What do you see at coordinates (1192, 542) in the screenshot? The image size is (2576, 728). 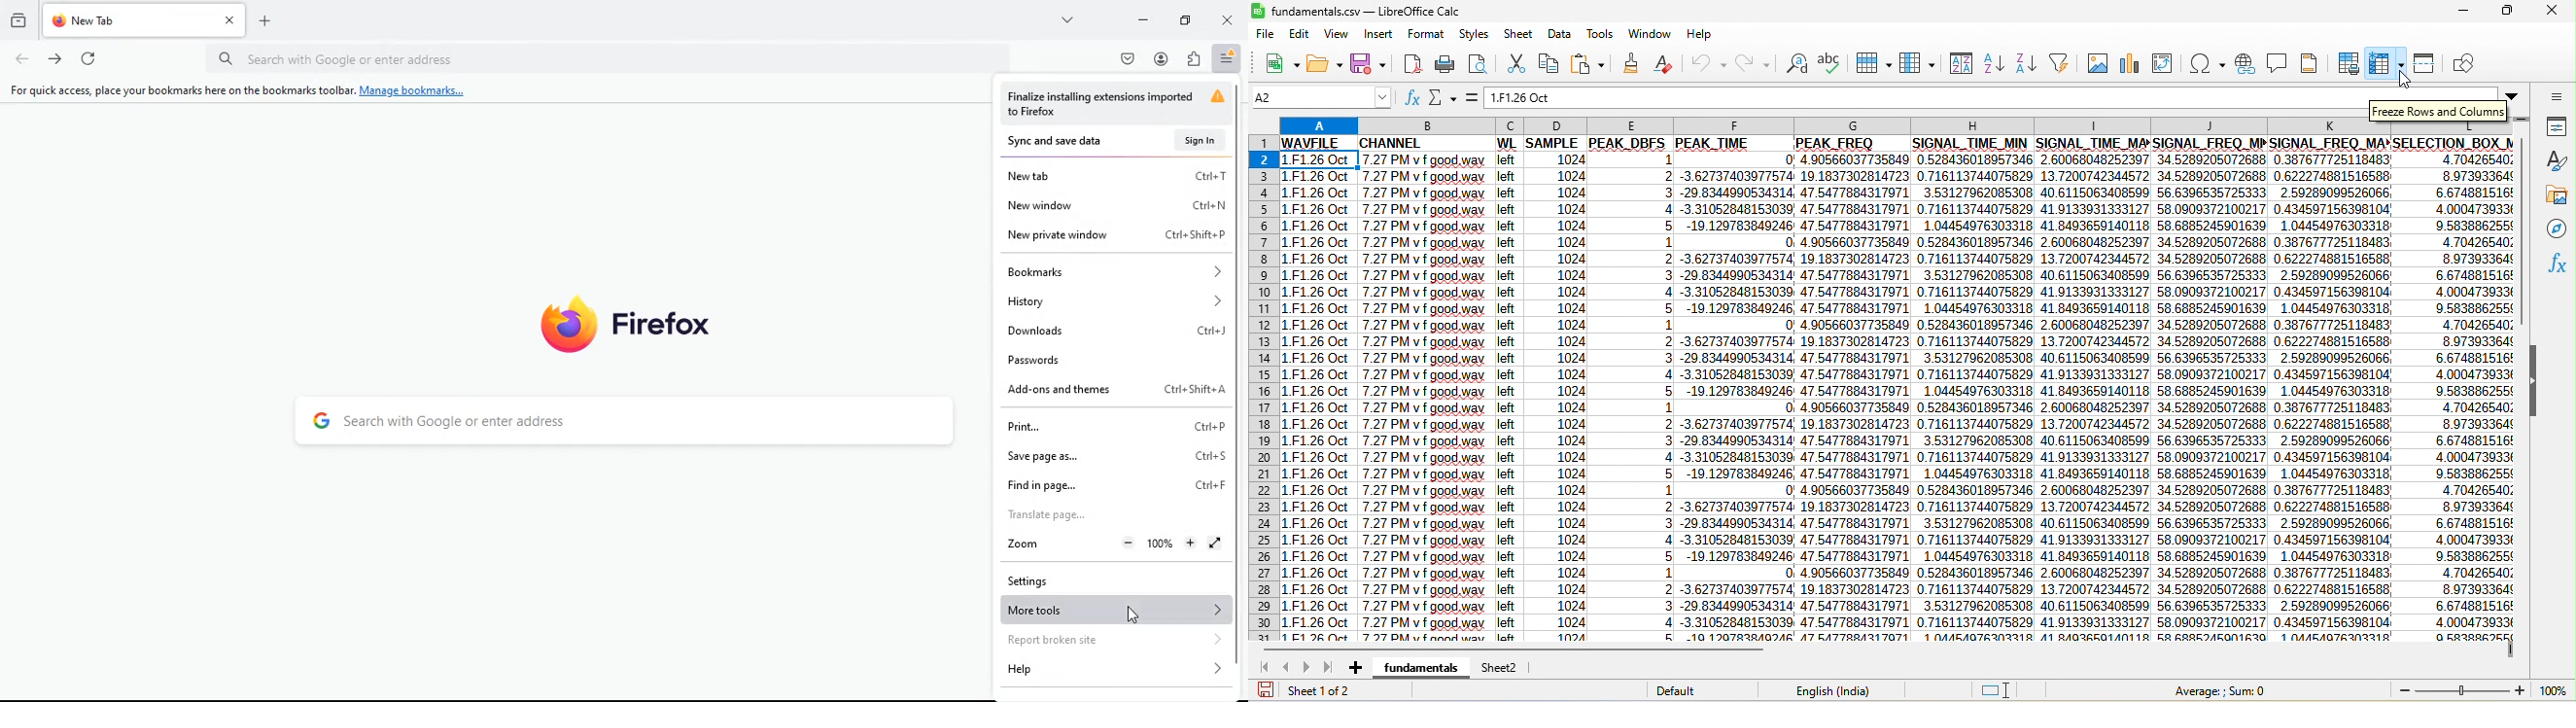 I see `Zoom in` at bounding box center [1192, 542].